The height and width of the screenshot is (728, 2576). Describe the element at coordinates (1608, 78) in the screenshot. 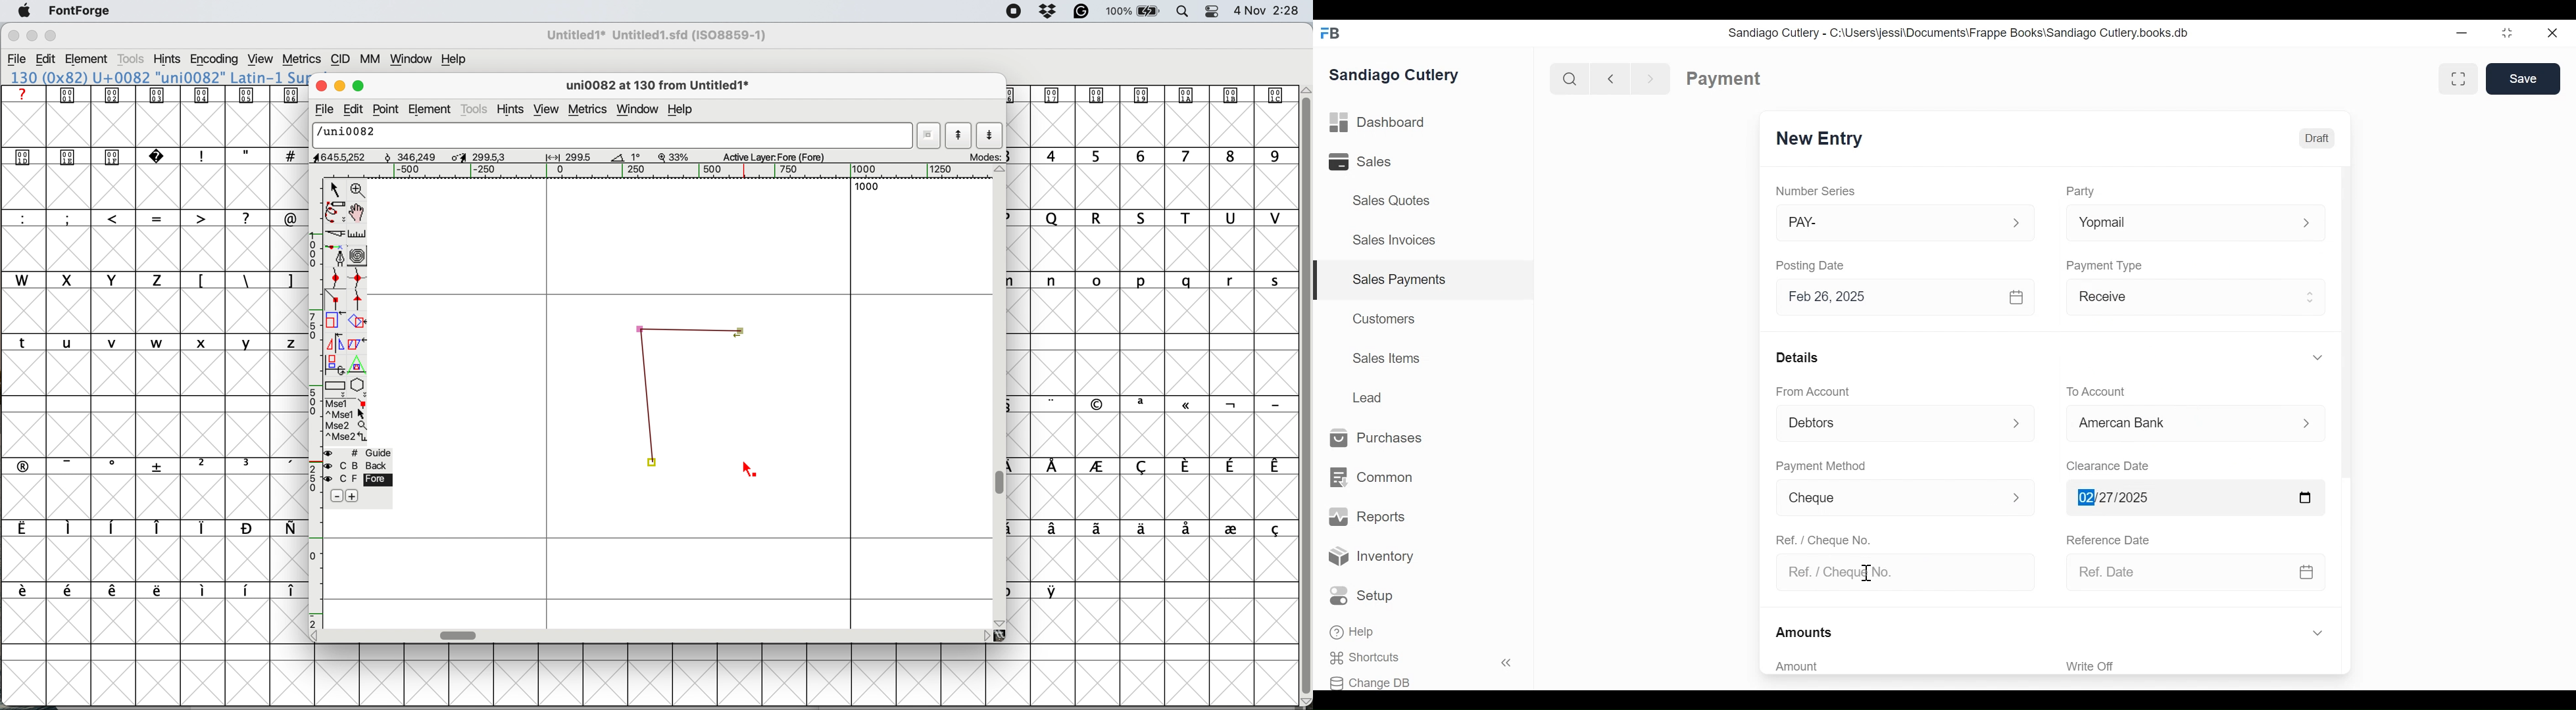

I see `Navigate Back` at that location.